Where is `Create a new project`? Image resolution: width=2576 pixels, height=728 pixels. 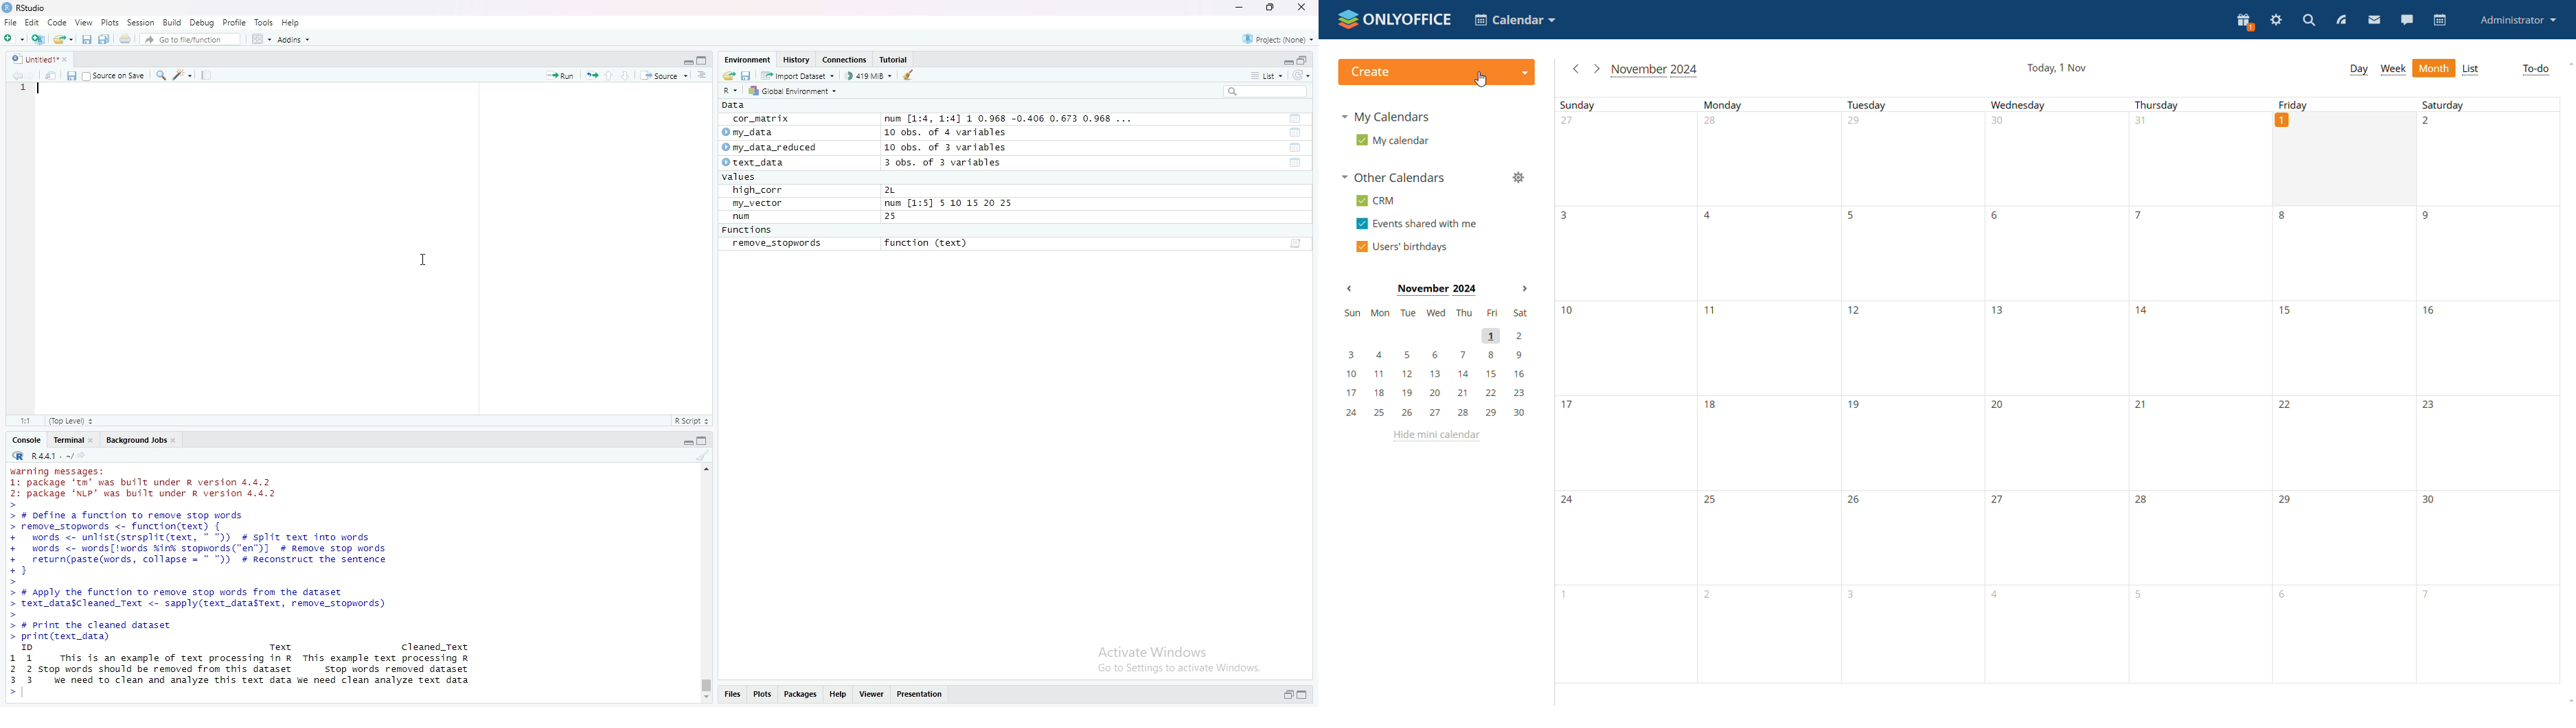 Create a new project is located at coordinates (37, 39).